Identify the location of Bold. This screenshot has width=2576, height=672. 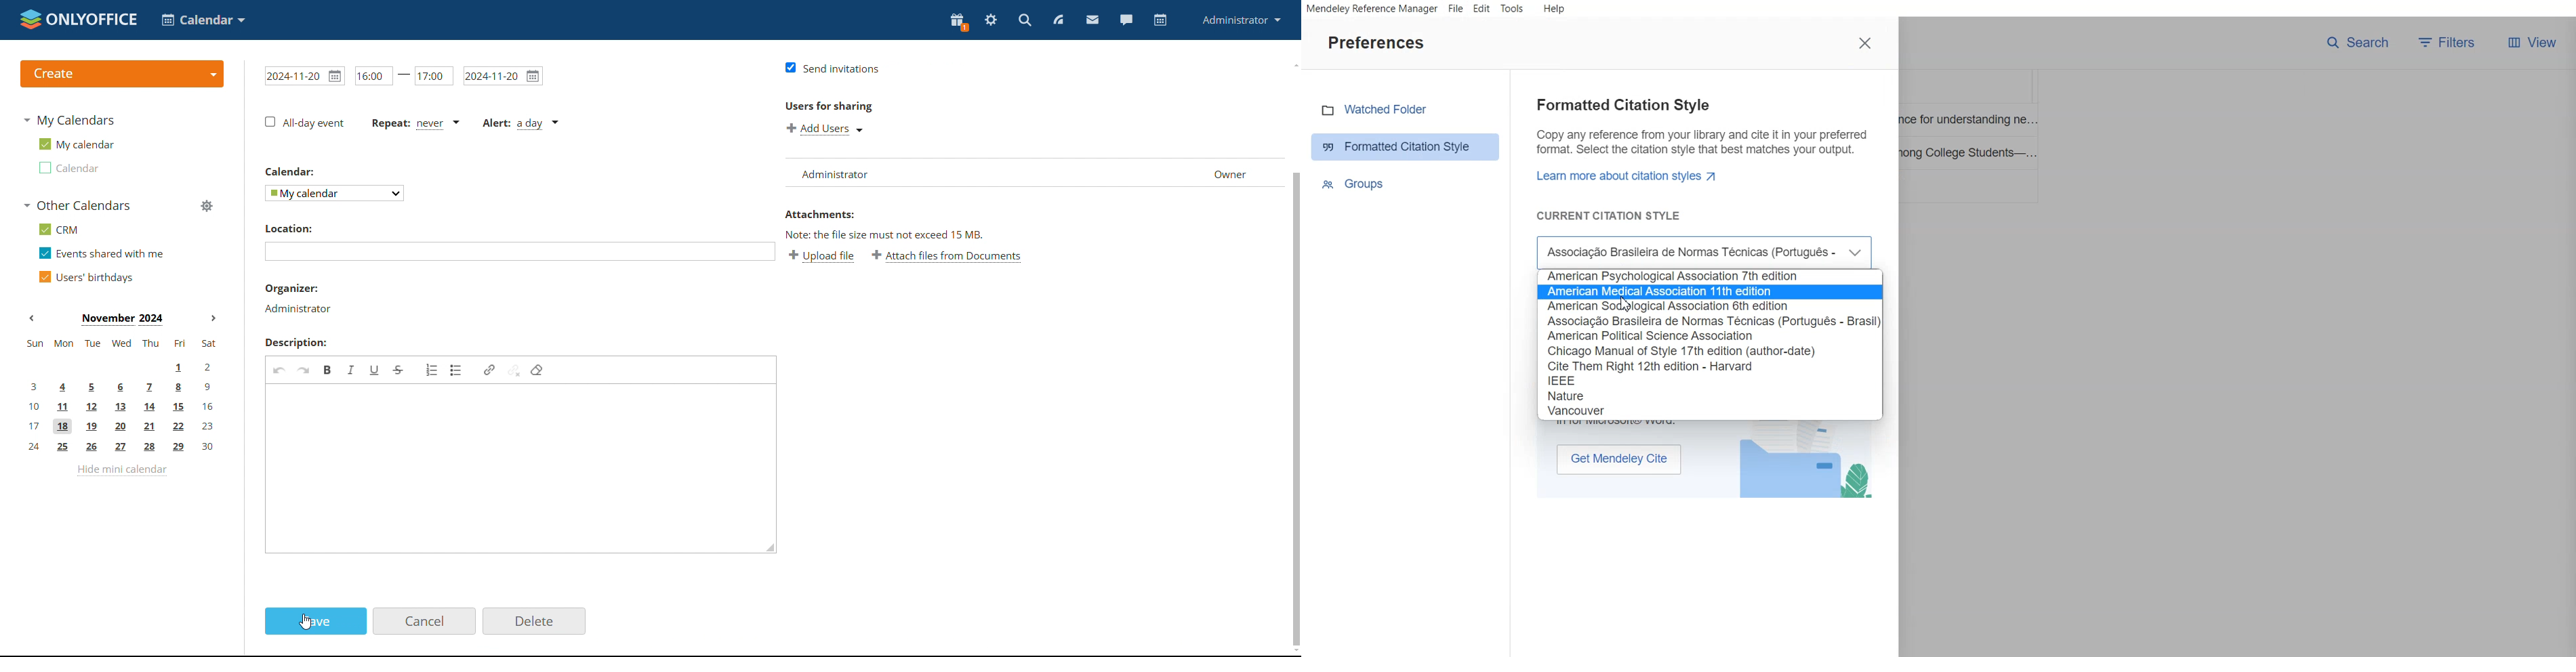
(328, 371).